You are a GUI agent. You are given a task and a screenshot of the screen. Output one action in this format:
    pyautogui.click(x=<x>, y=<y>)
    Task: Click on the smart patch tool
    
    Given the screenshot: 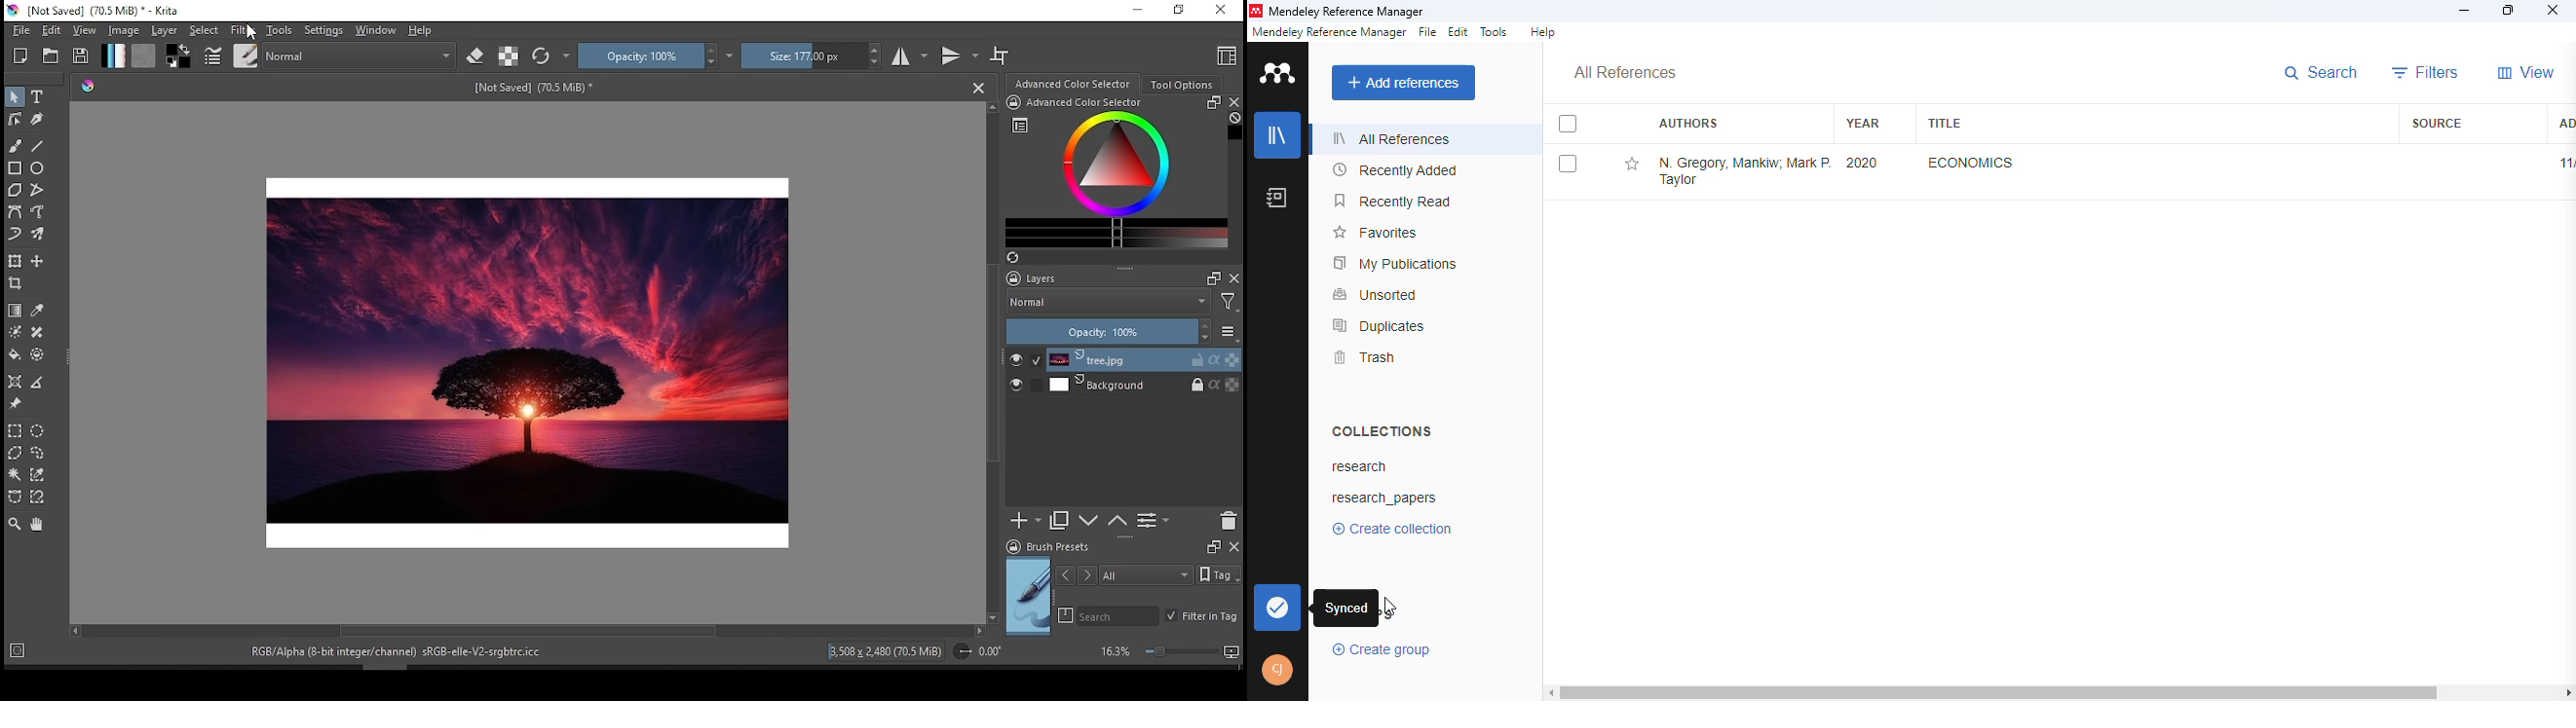 What is the action you would take?
    pyautogui.click(x=37, y=331)
    